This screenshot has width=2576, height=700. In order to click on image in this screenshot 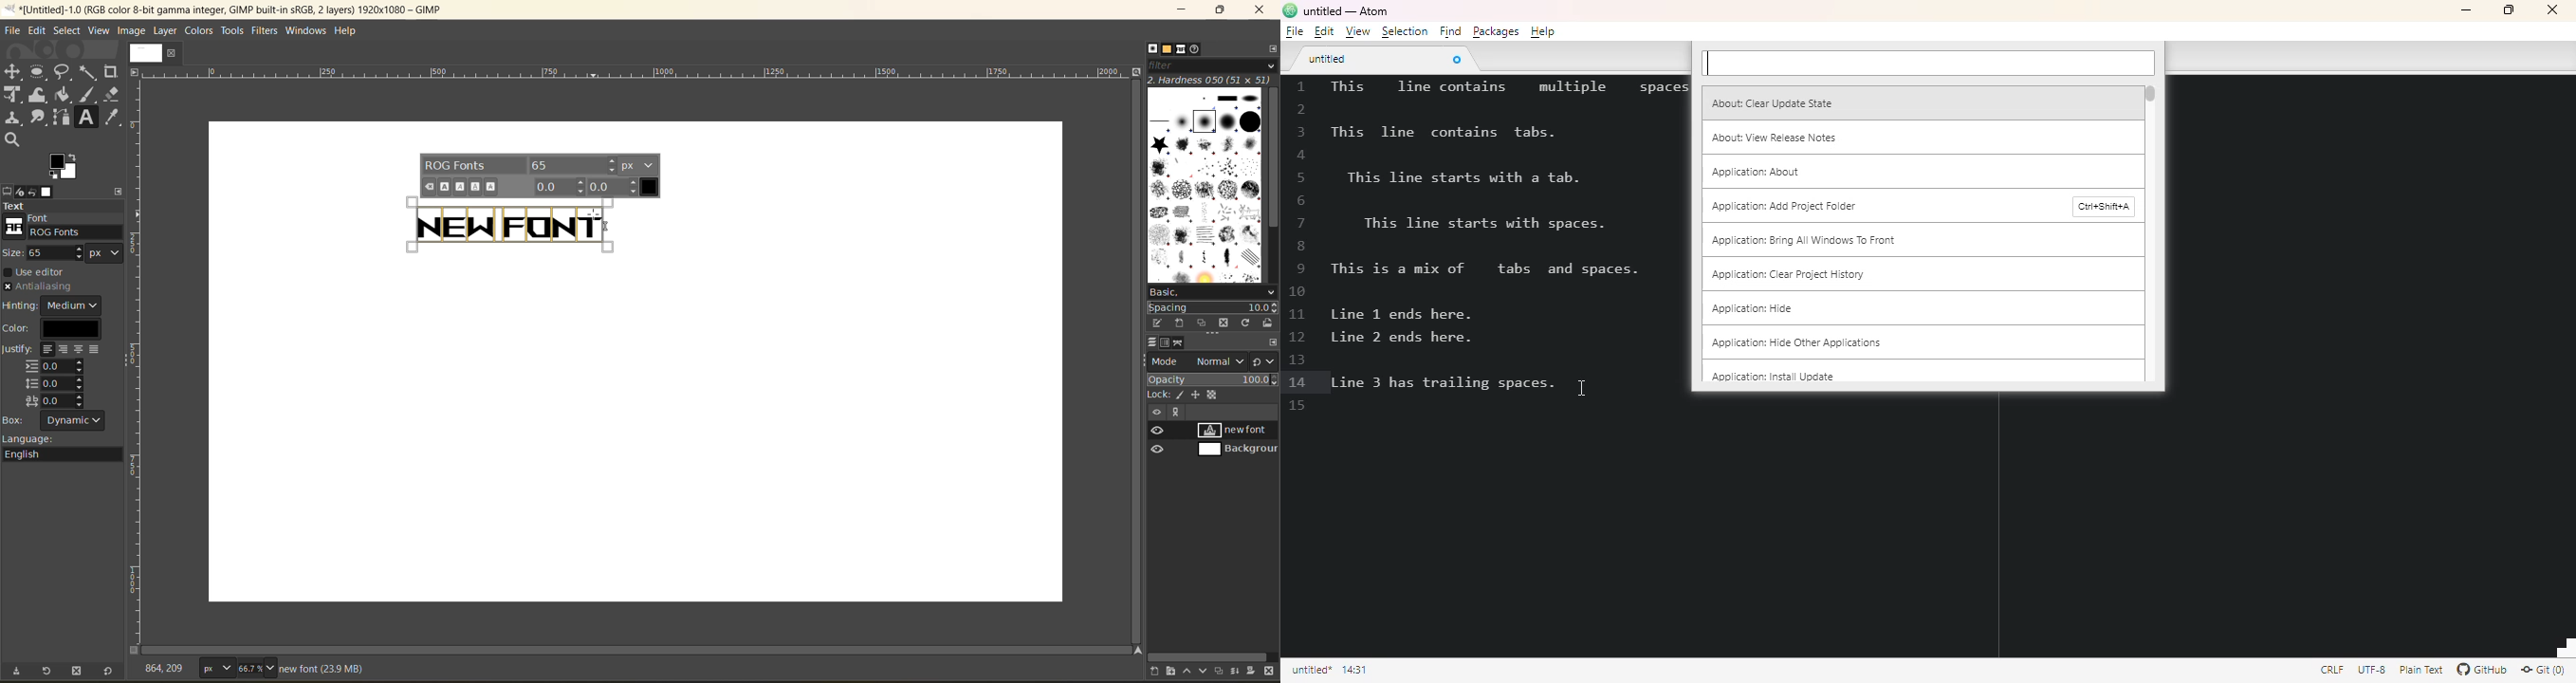, I will do `click(133, 32)`.